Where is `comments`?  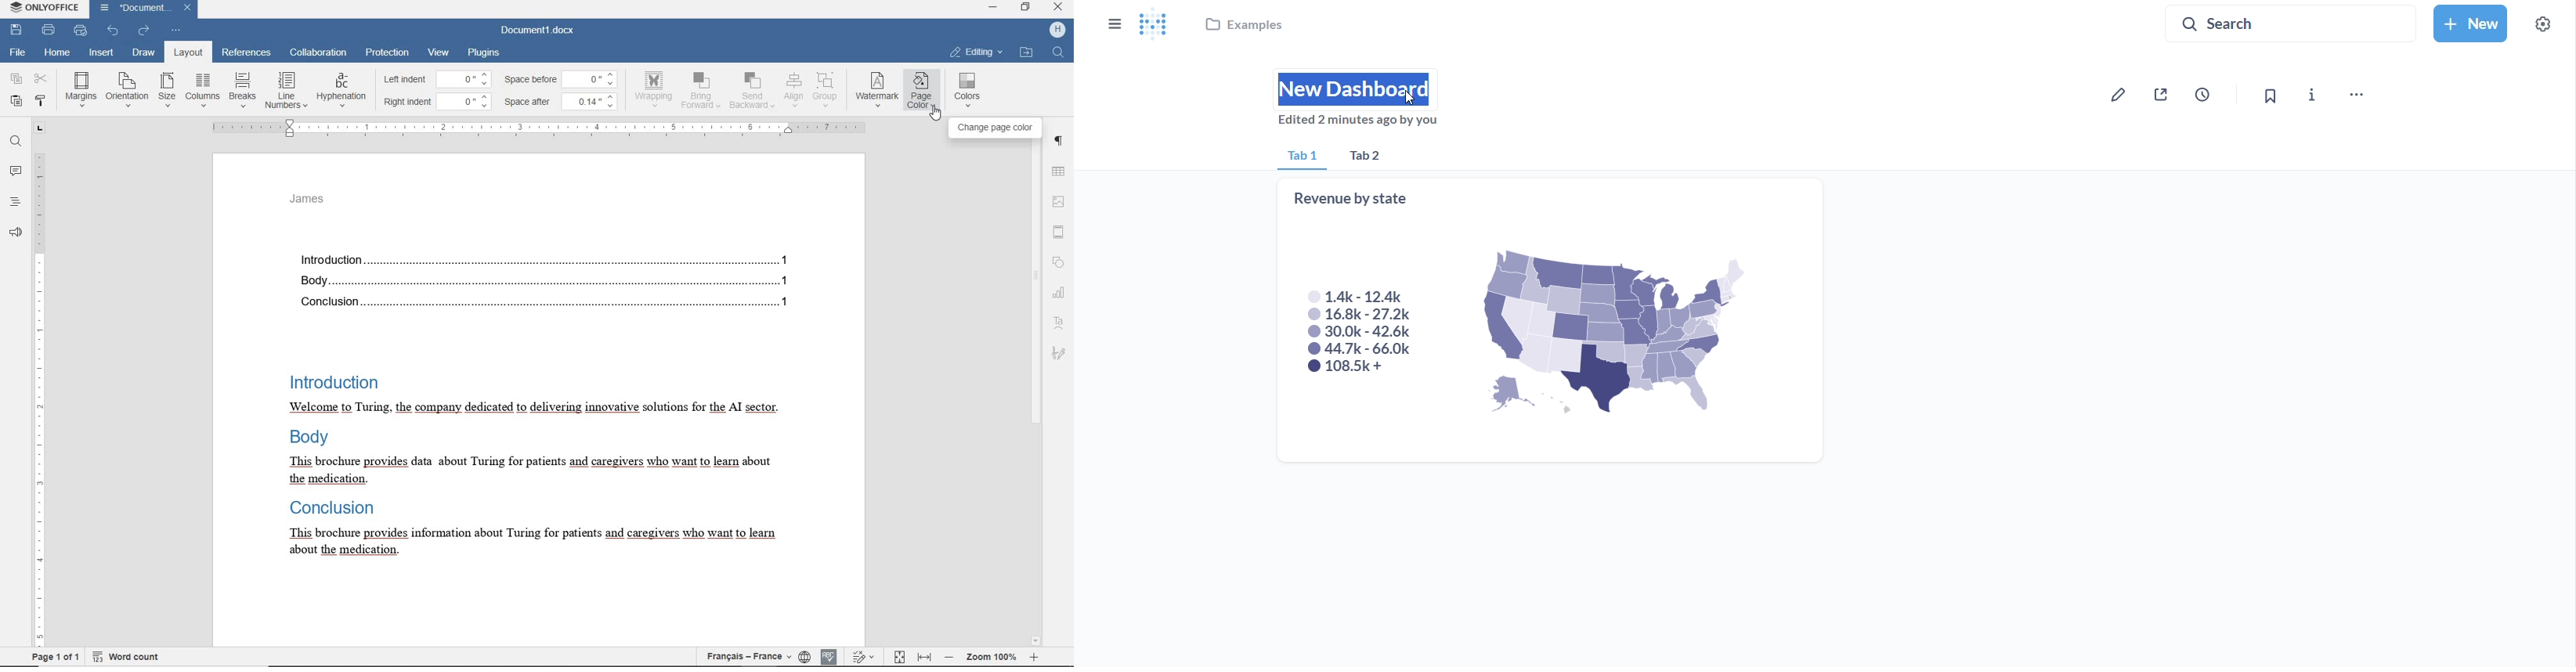
comments is located at coordinates (15, 171).